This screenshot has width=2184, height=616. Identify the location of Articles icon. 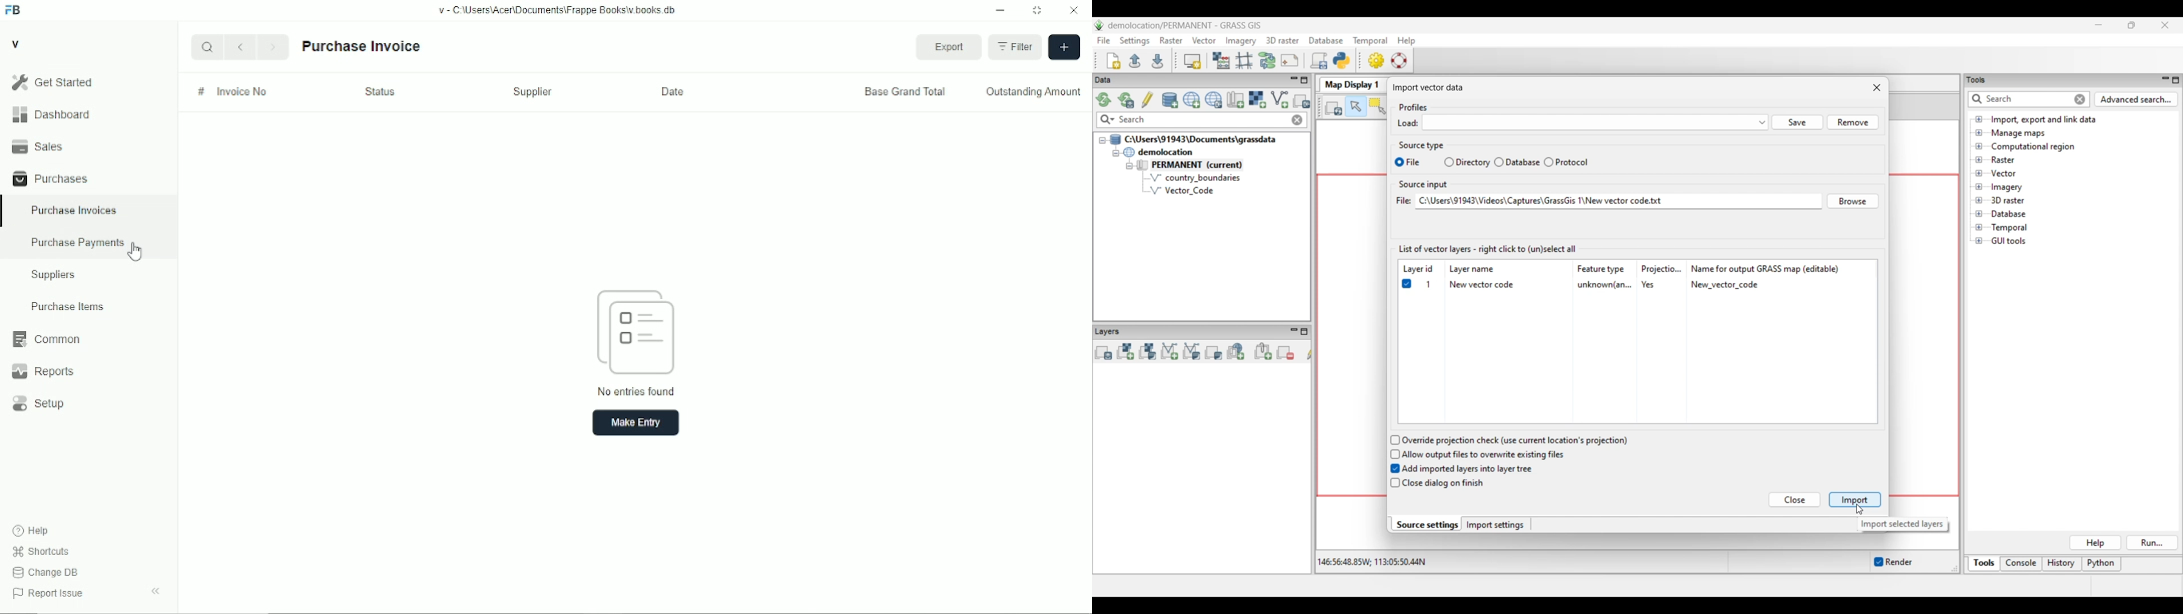
(636, 332).